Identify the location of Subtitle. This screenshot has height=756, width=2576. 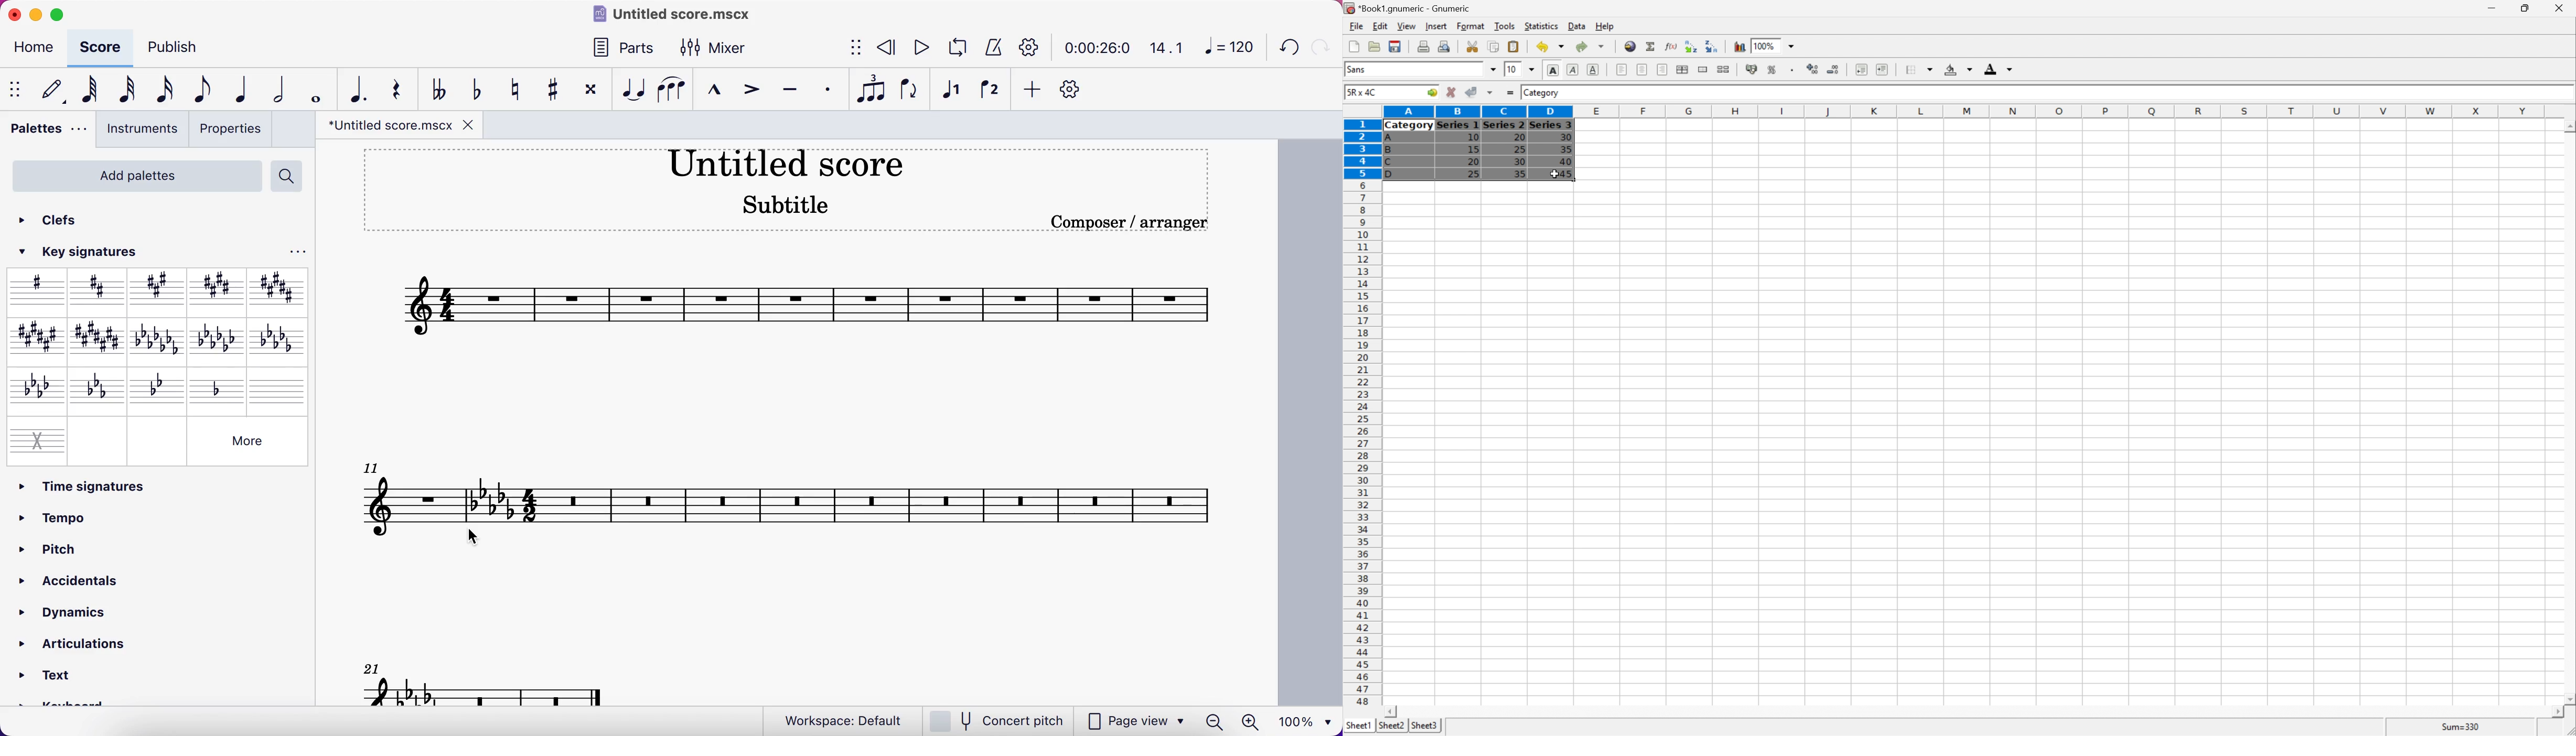
(784, 205).